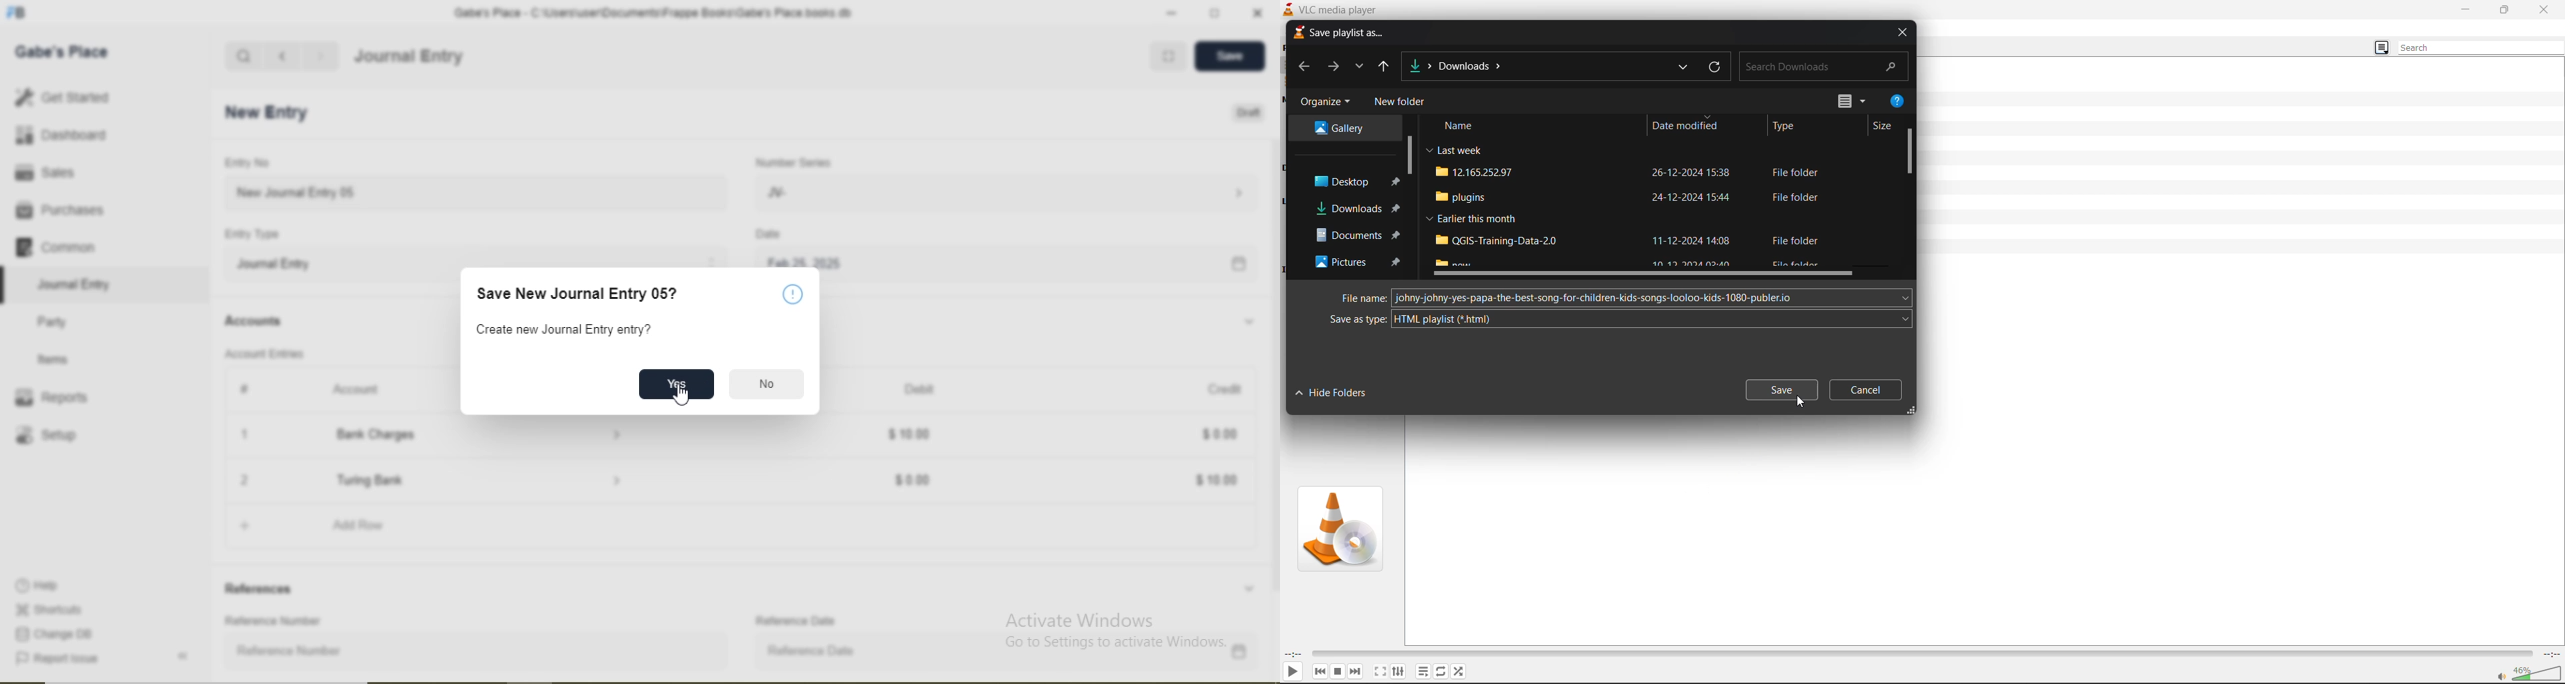 Image resolution: width=2576 pixels, height=700 pixels. Describe the element at coordinates (1823, 64) in the screenshot. I see `search` at that location.